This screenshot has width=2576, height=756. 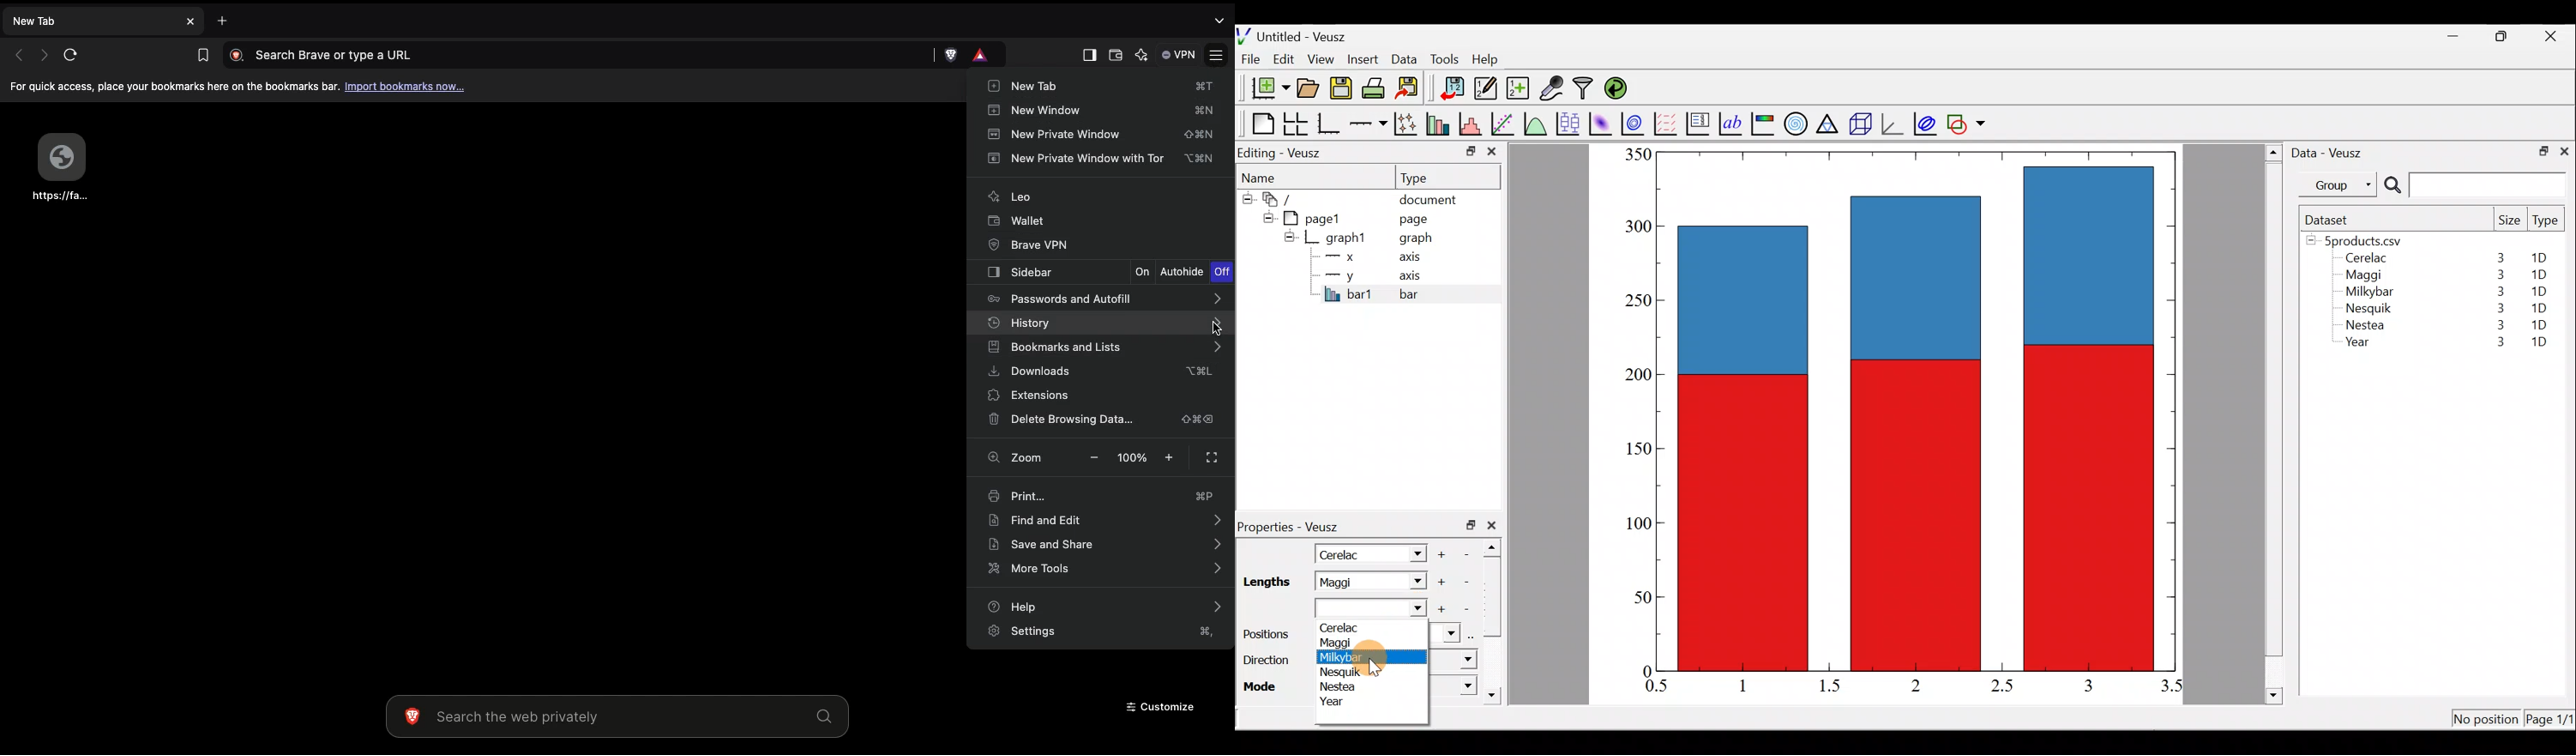 I want to click on document, so click(x=1428, y=197).